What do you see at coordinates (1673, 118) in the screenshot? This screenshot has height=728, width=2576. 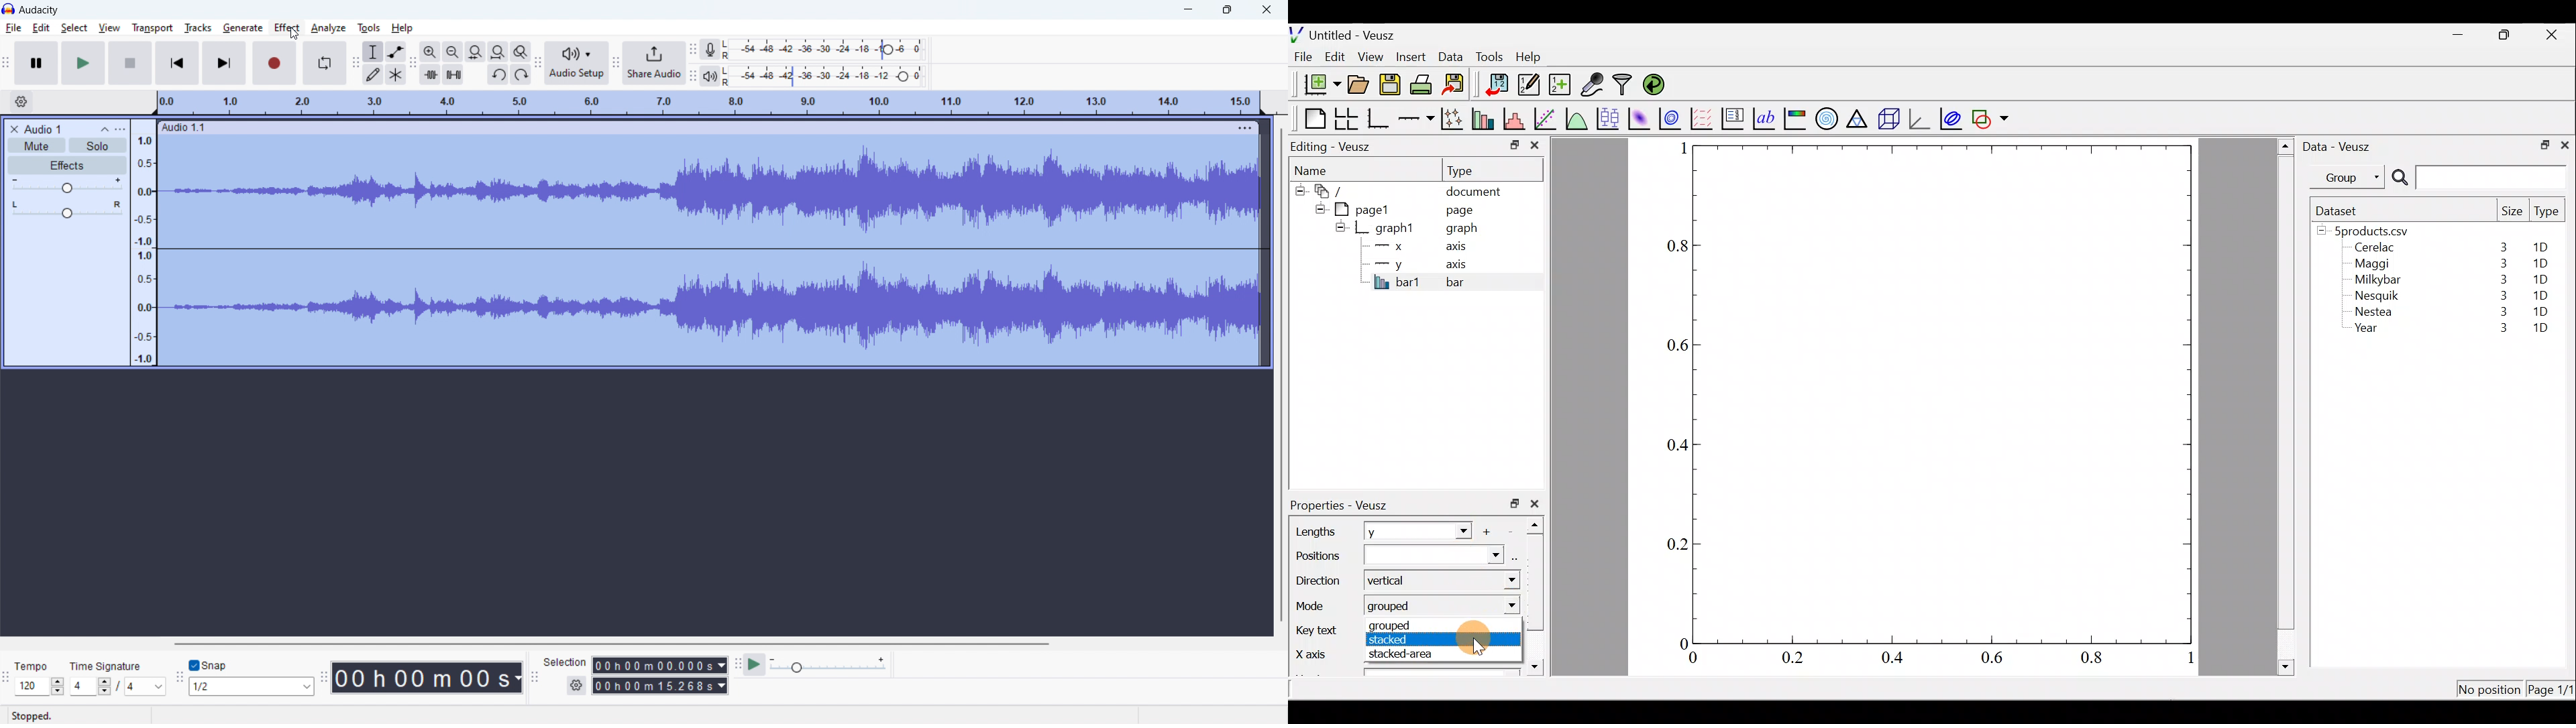 I see `Plot a 2d dataset as contours` at bounding box center [1673, 118].